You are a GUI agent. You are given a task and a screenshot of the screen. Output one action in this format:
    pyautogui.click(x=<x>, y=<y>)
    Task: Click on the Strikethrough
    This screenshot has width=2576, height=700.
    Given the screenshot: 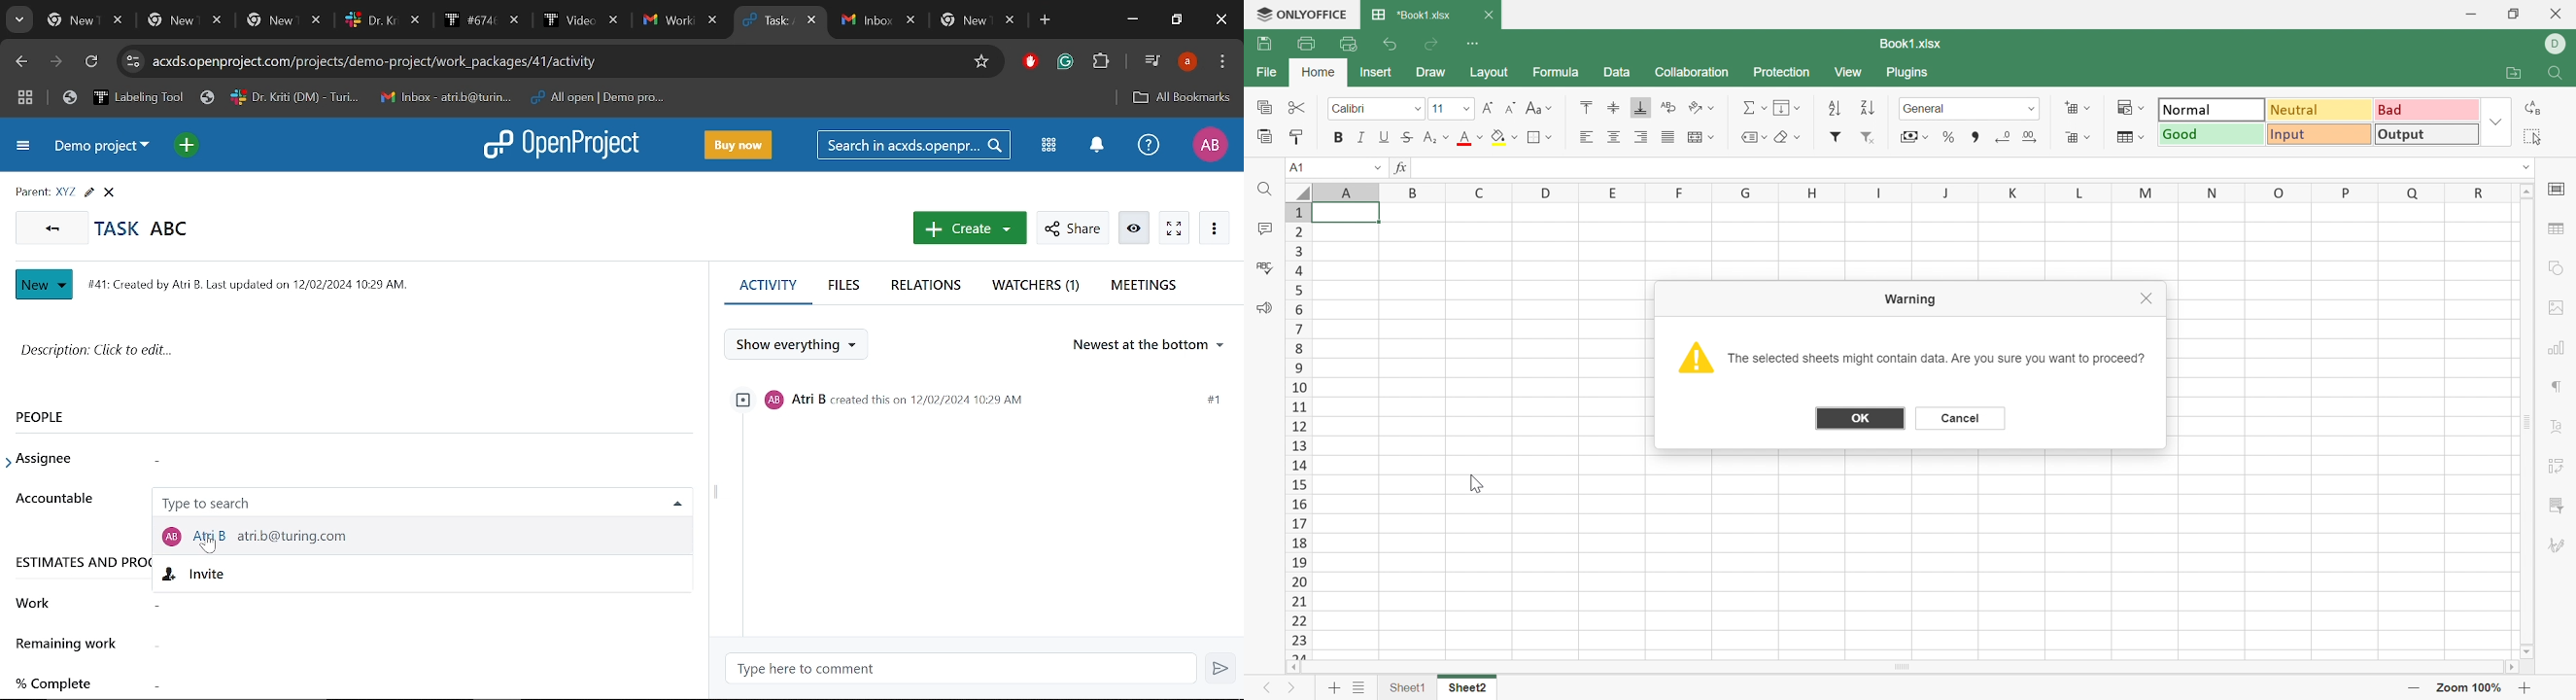 What is the action you would take?
    pyautogui.click(x=1405, y=138)
    